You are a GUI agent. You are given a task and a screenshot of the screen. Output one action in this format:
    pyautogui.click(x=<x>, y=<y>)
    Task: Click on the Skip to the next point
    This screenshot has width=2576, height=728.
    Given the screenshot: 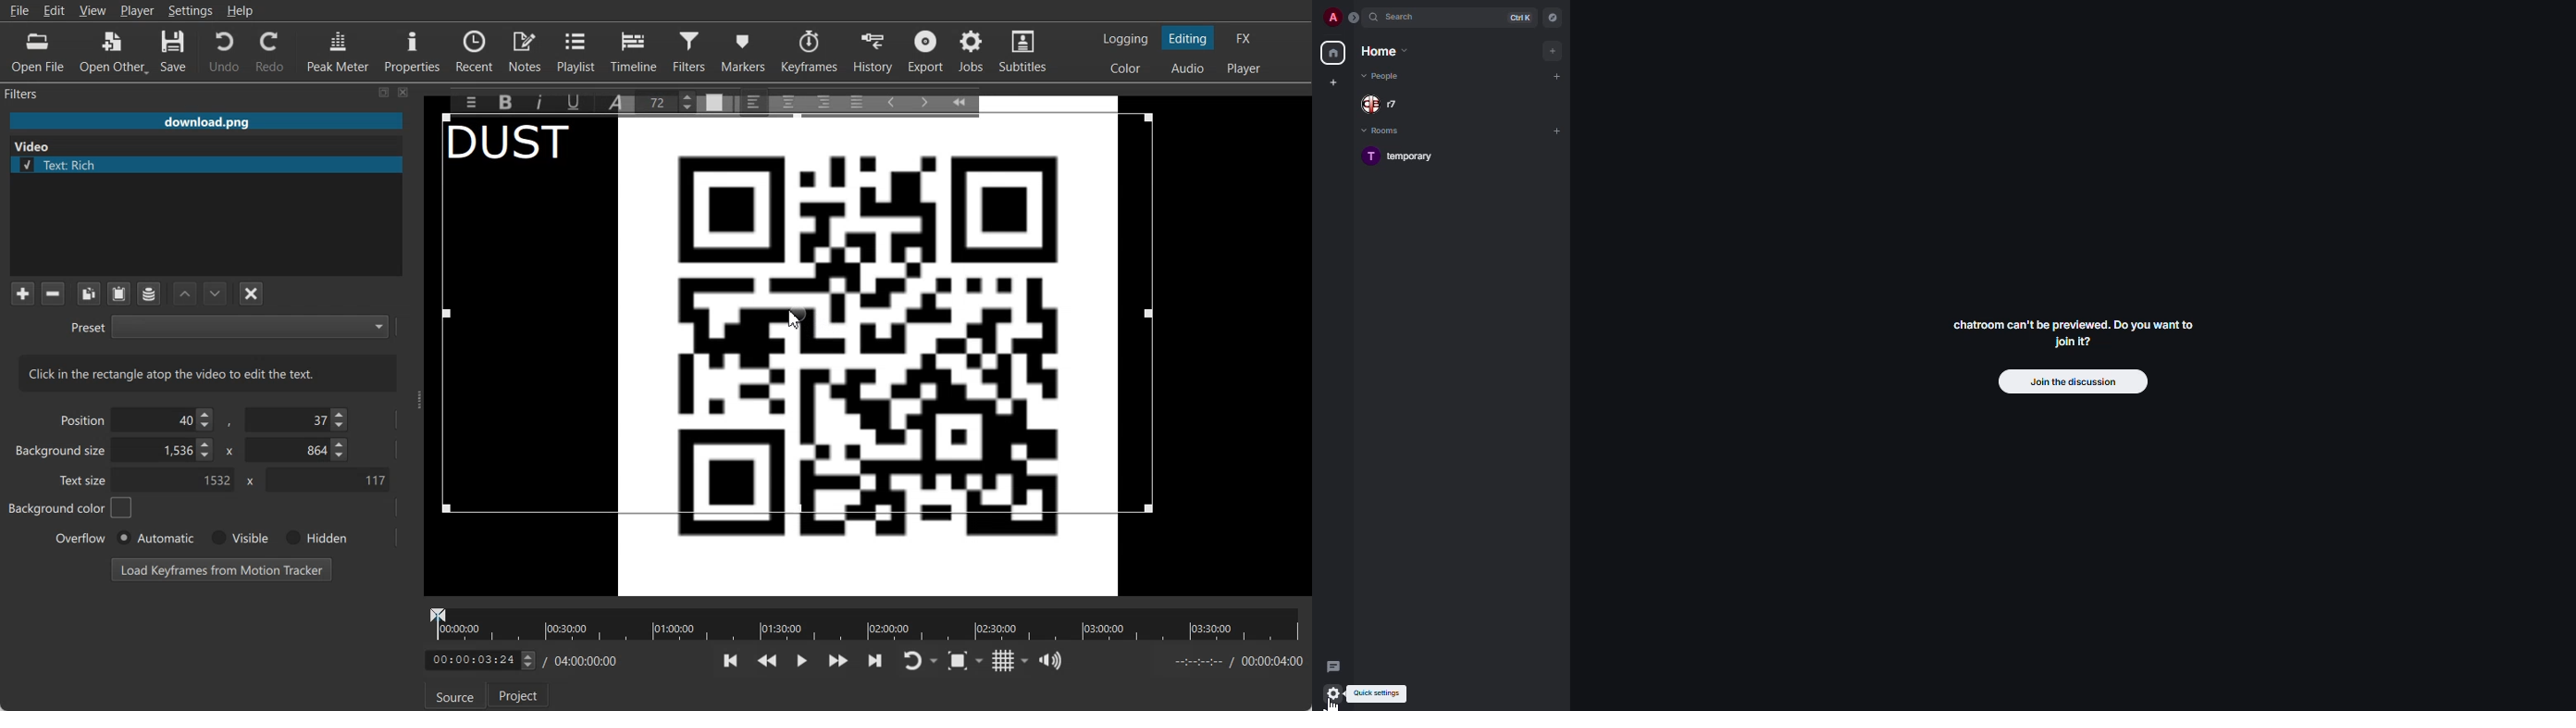 What is the action you would take?
    pyautogui.click(x=874, y=660)
    